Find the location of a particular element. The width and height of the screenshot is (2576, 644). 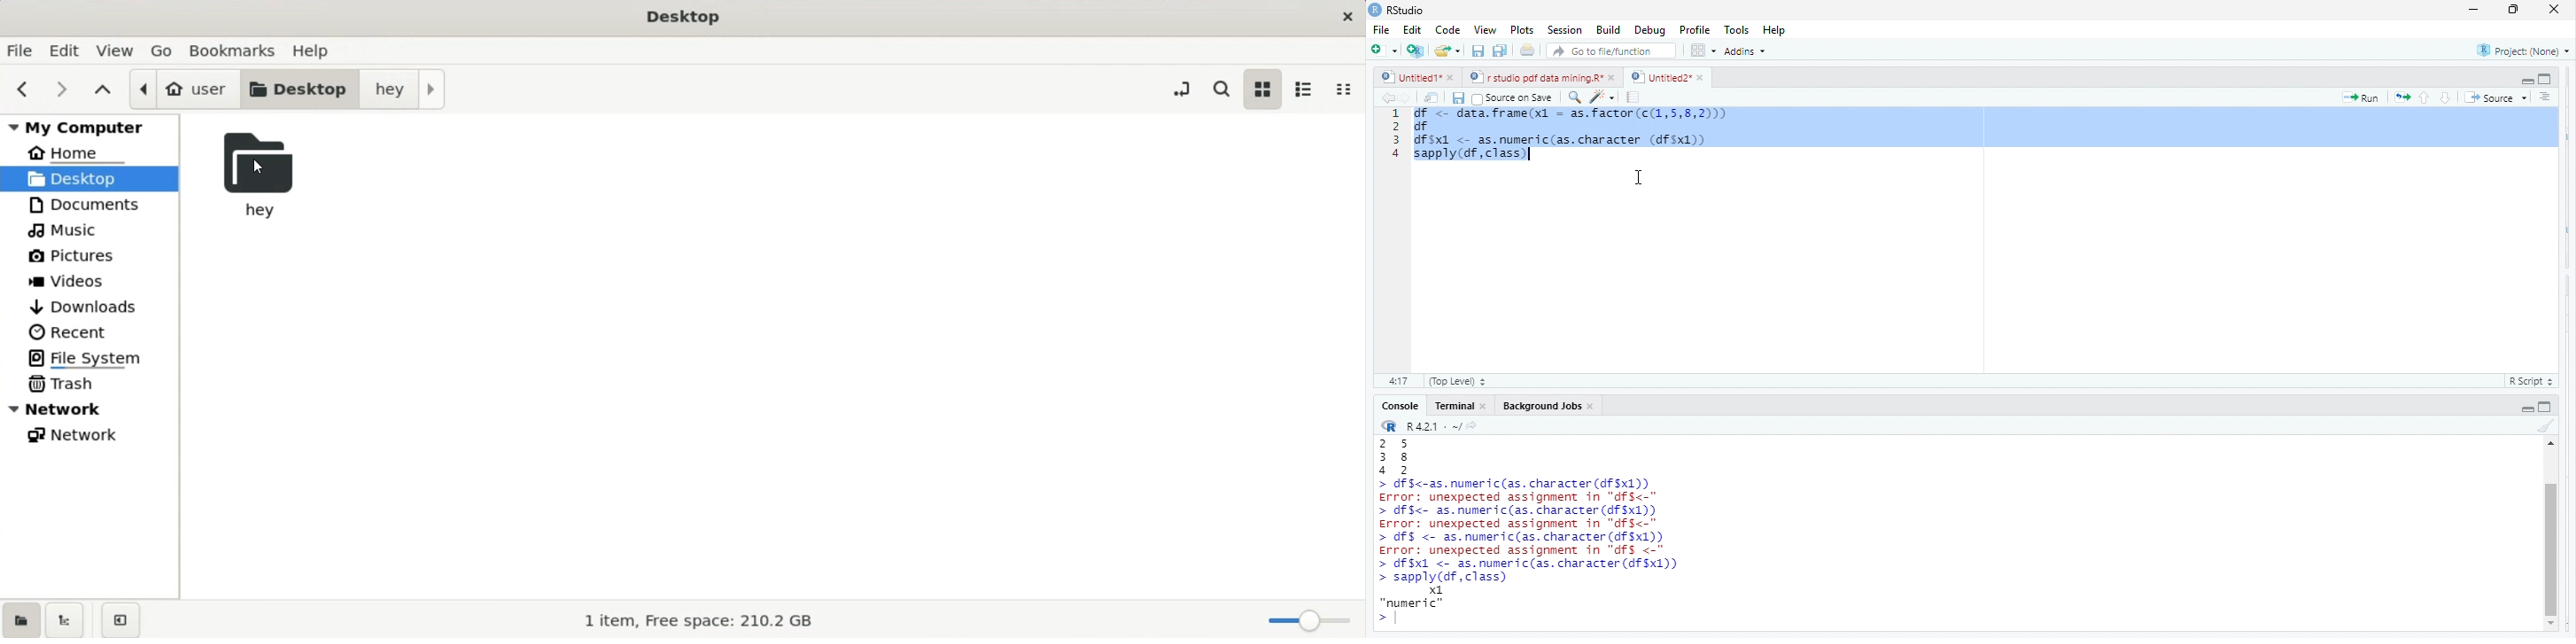

Console is located at coordinates (1402, 406).